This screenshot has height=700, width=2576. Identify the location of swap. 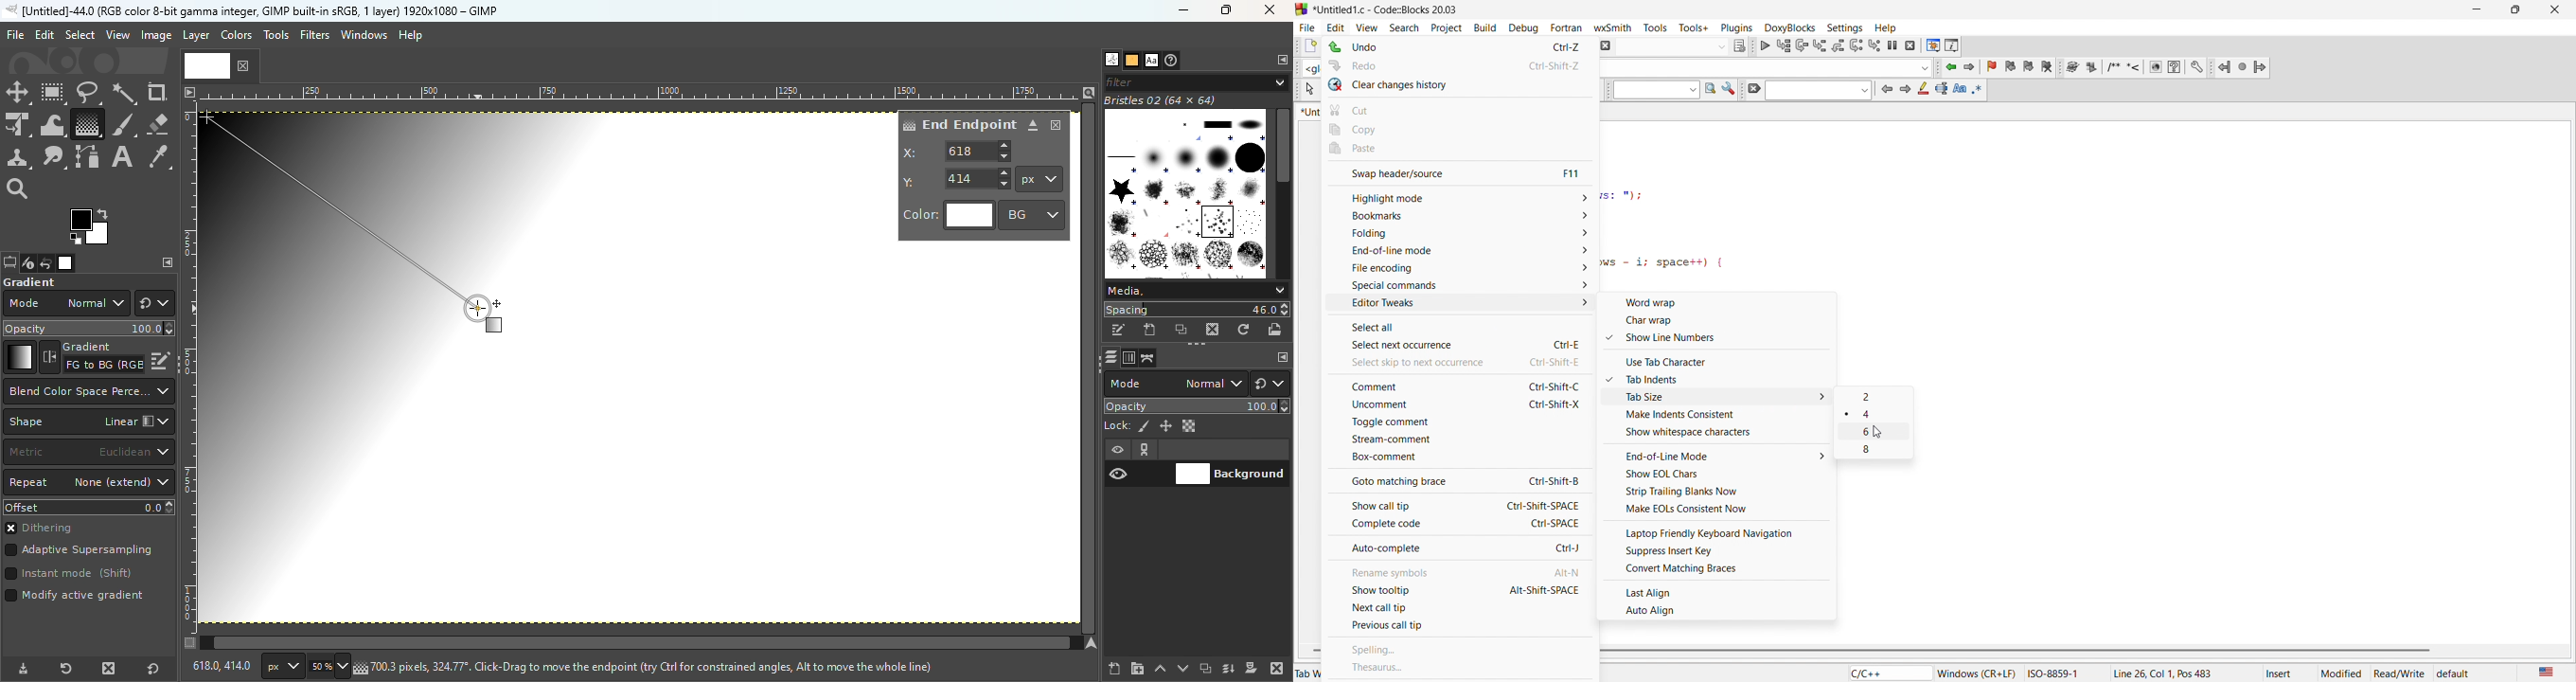
(1412, 173).